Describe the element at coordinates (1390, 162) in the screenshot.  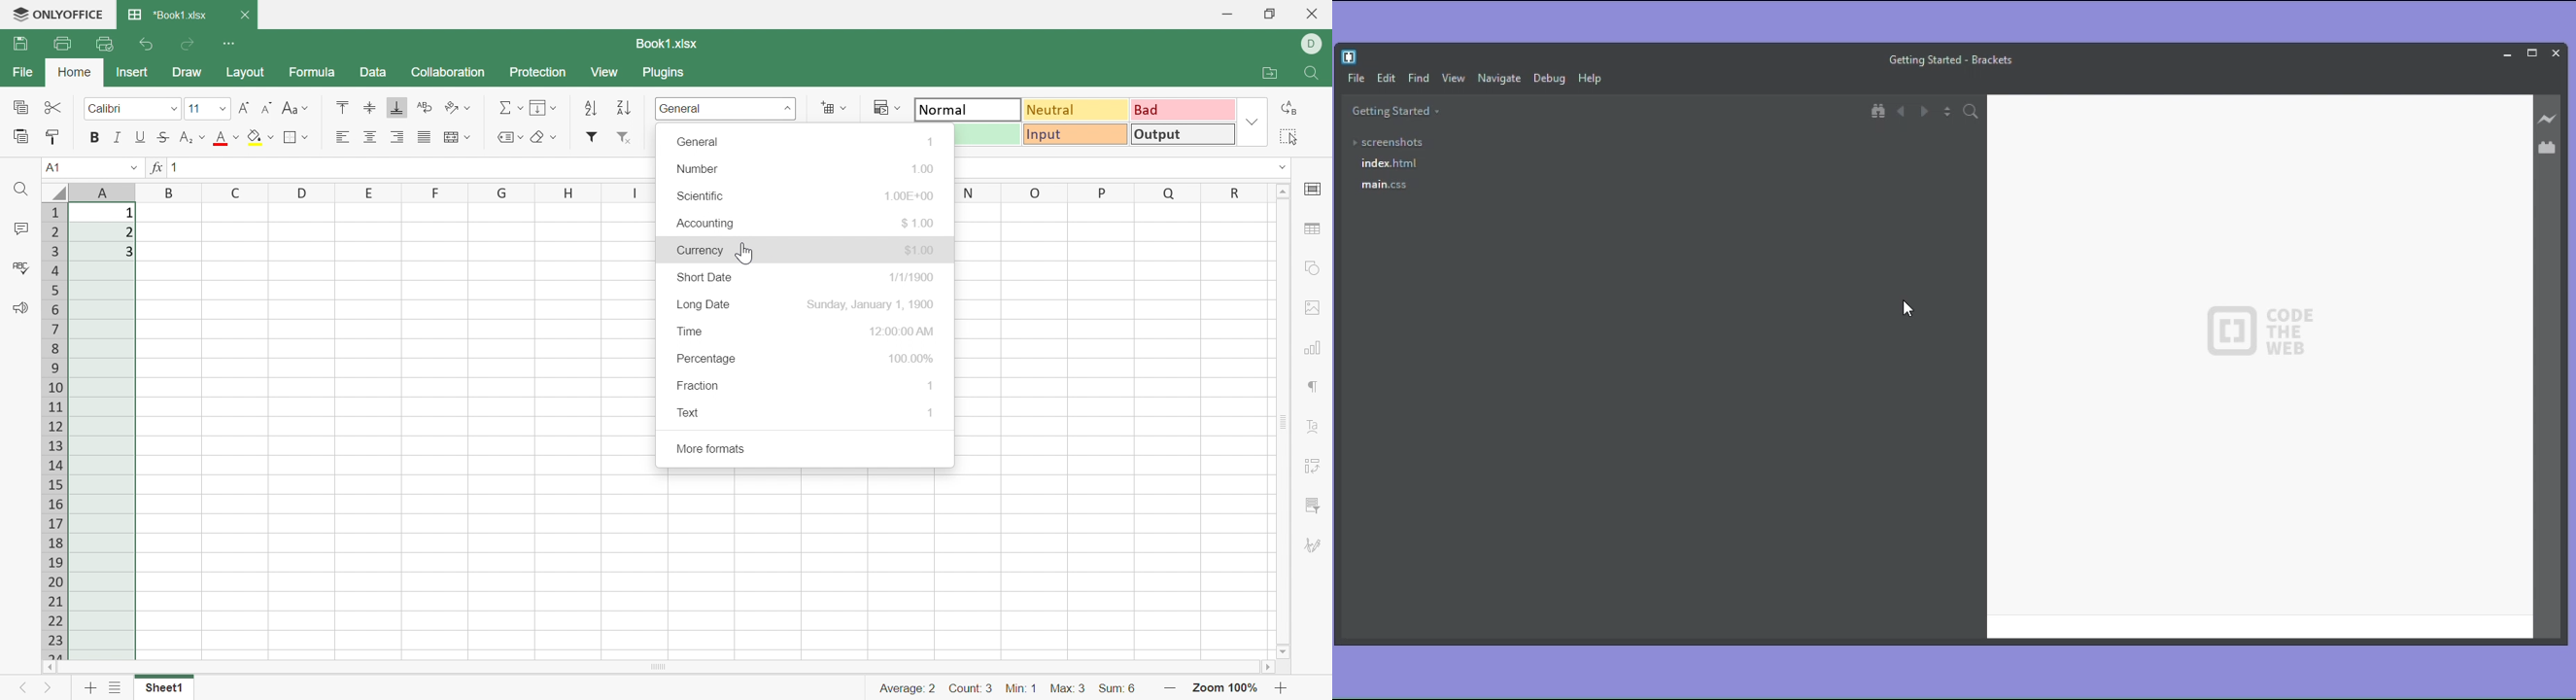
I see `index.html` at that location.